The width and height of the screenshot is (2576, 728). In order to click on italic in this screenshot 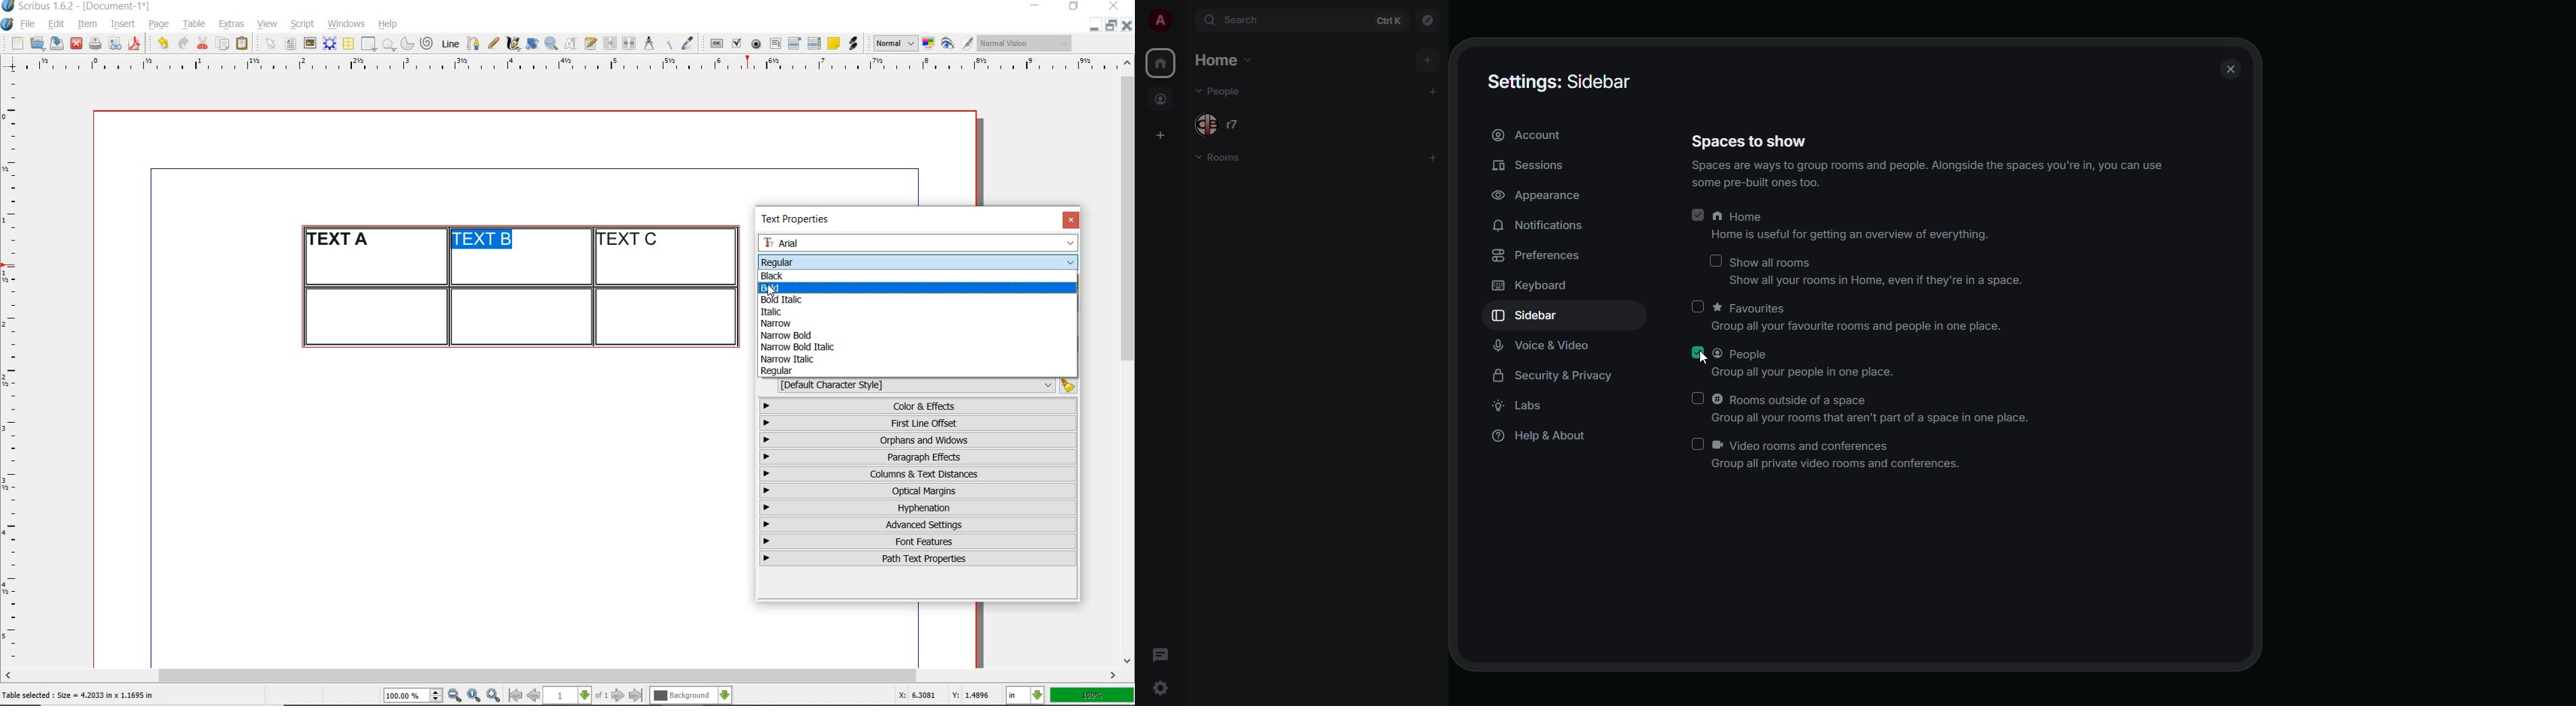, I will do `click(770, 312)`.